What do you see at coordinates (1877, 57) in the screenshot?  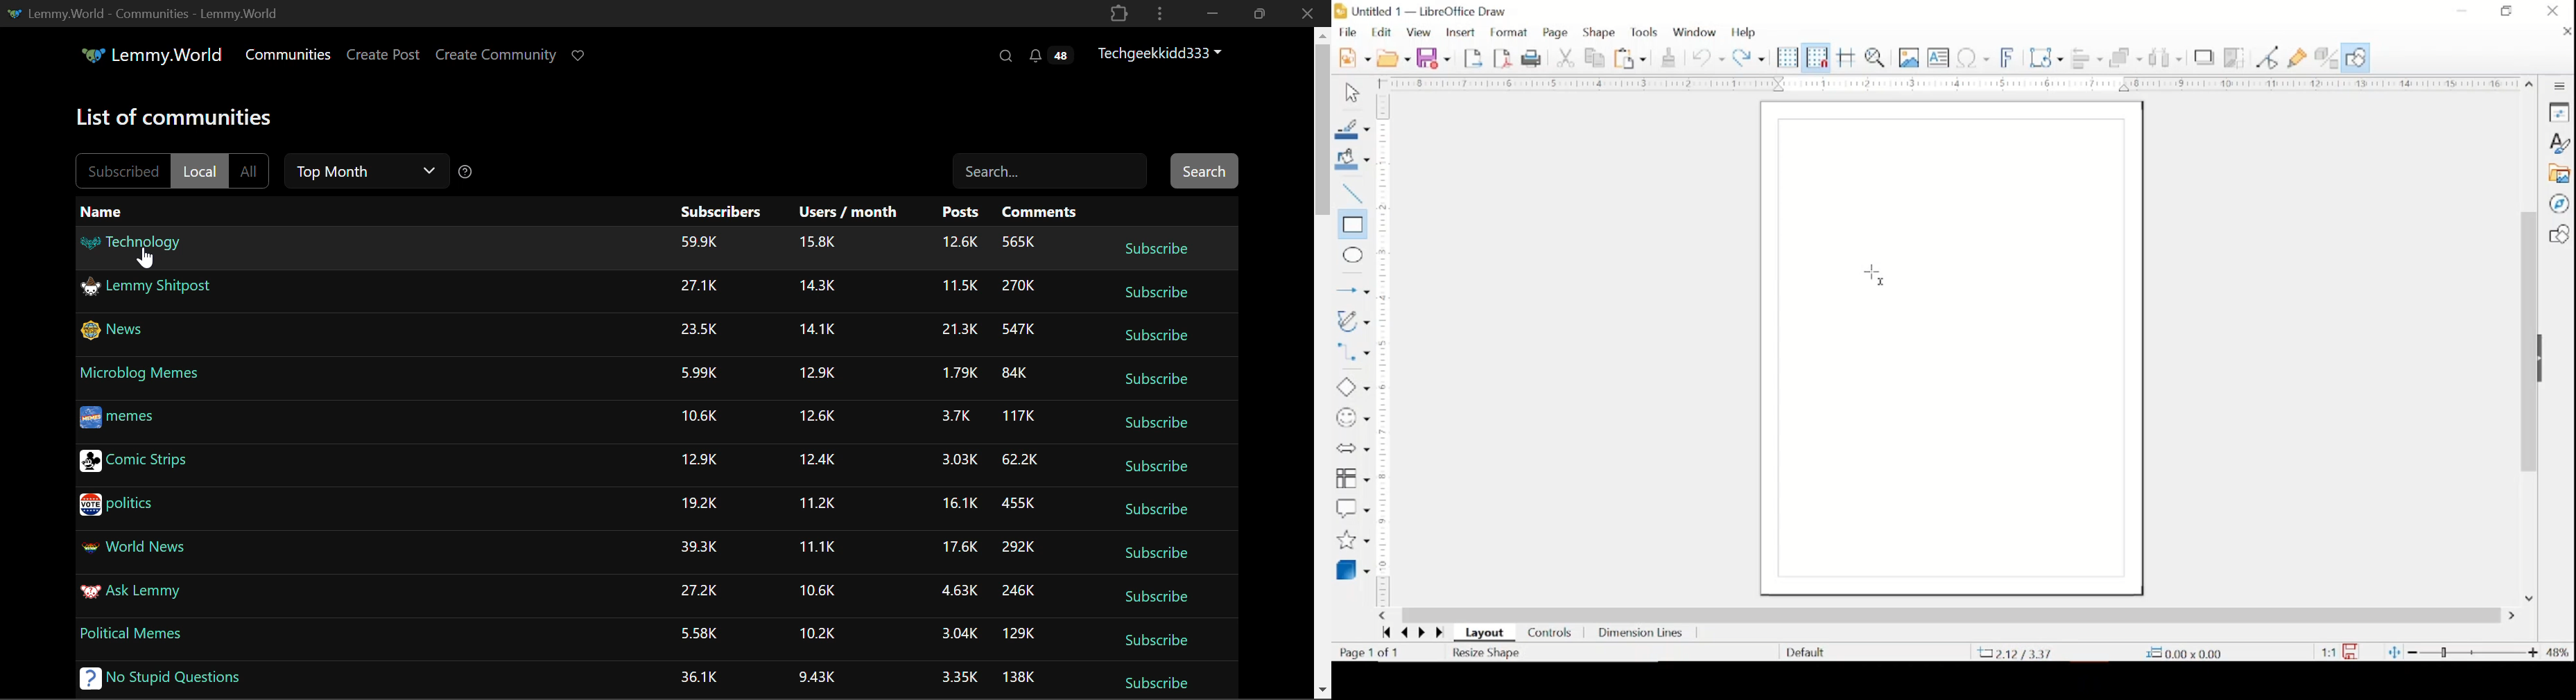 I see `zoom and pan` at bounding box center [1877, 57].